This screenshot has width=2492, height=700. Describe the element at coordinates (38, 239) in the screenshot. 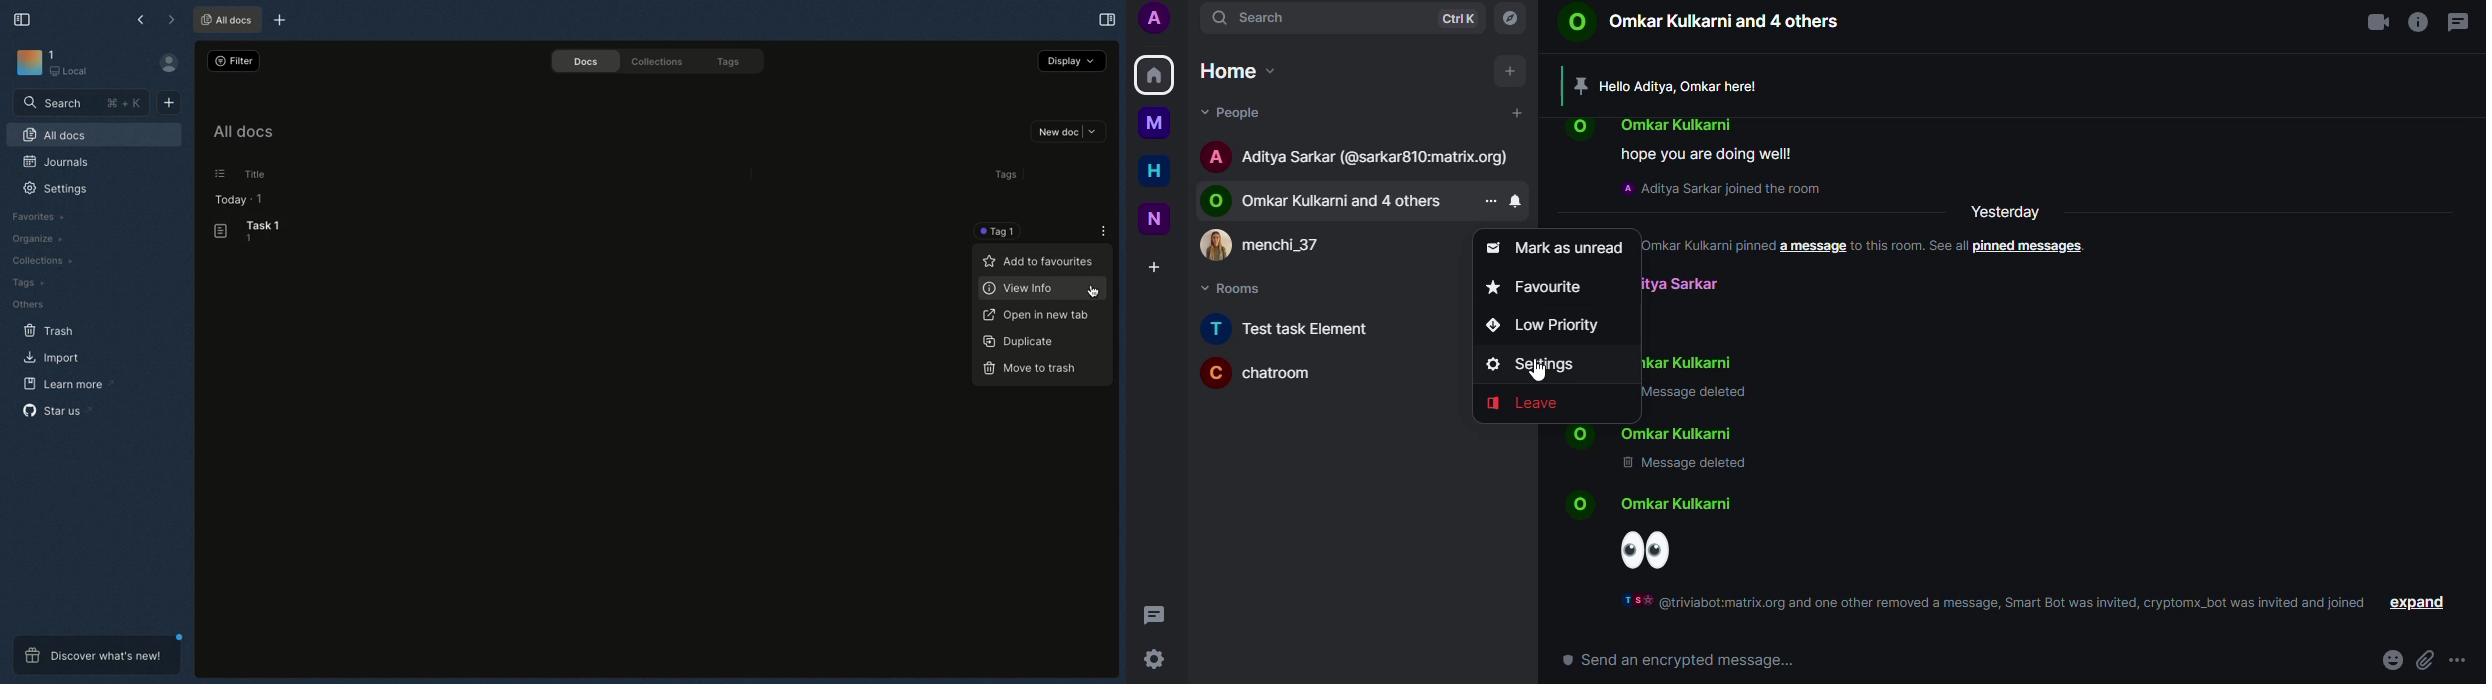

I see `Organize` at that location.